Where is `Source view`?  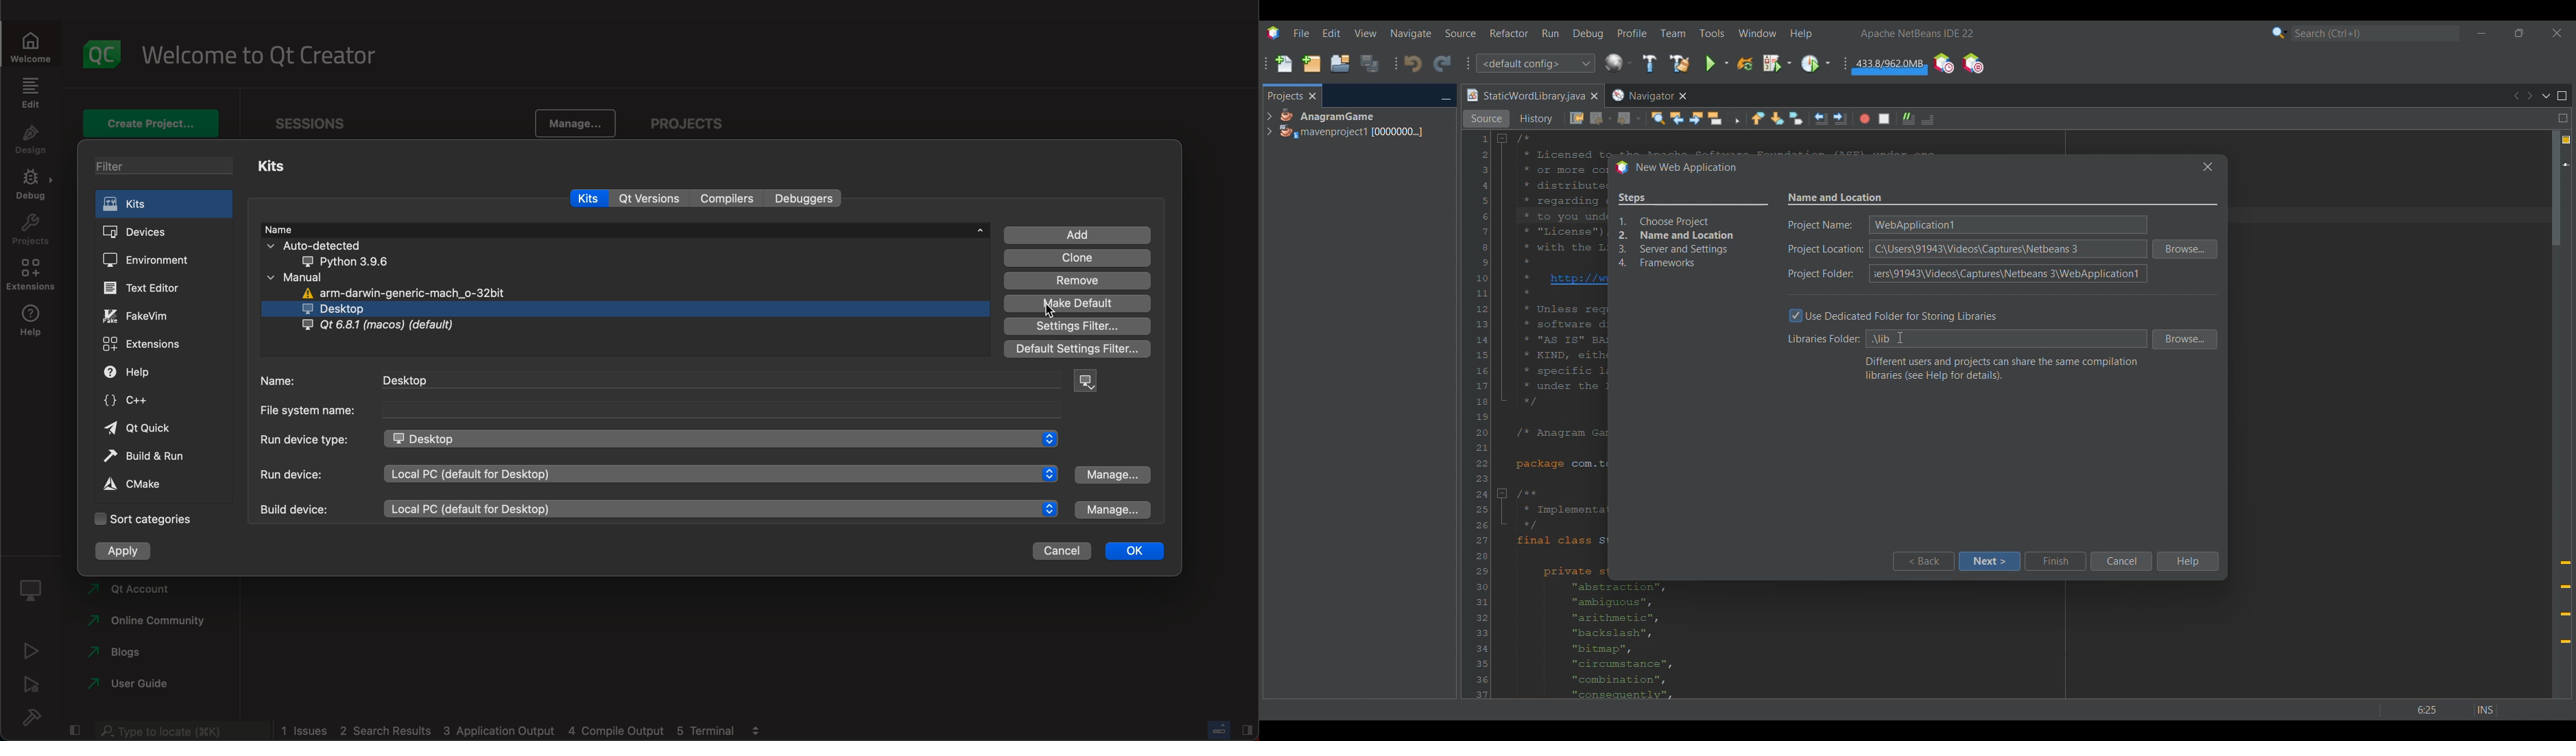
Source view is located at coordinates (1486, 119).